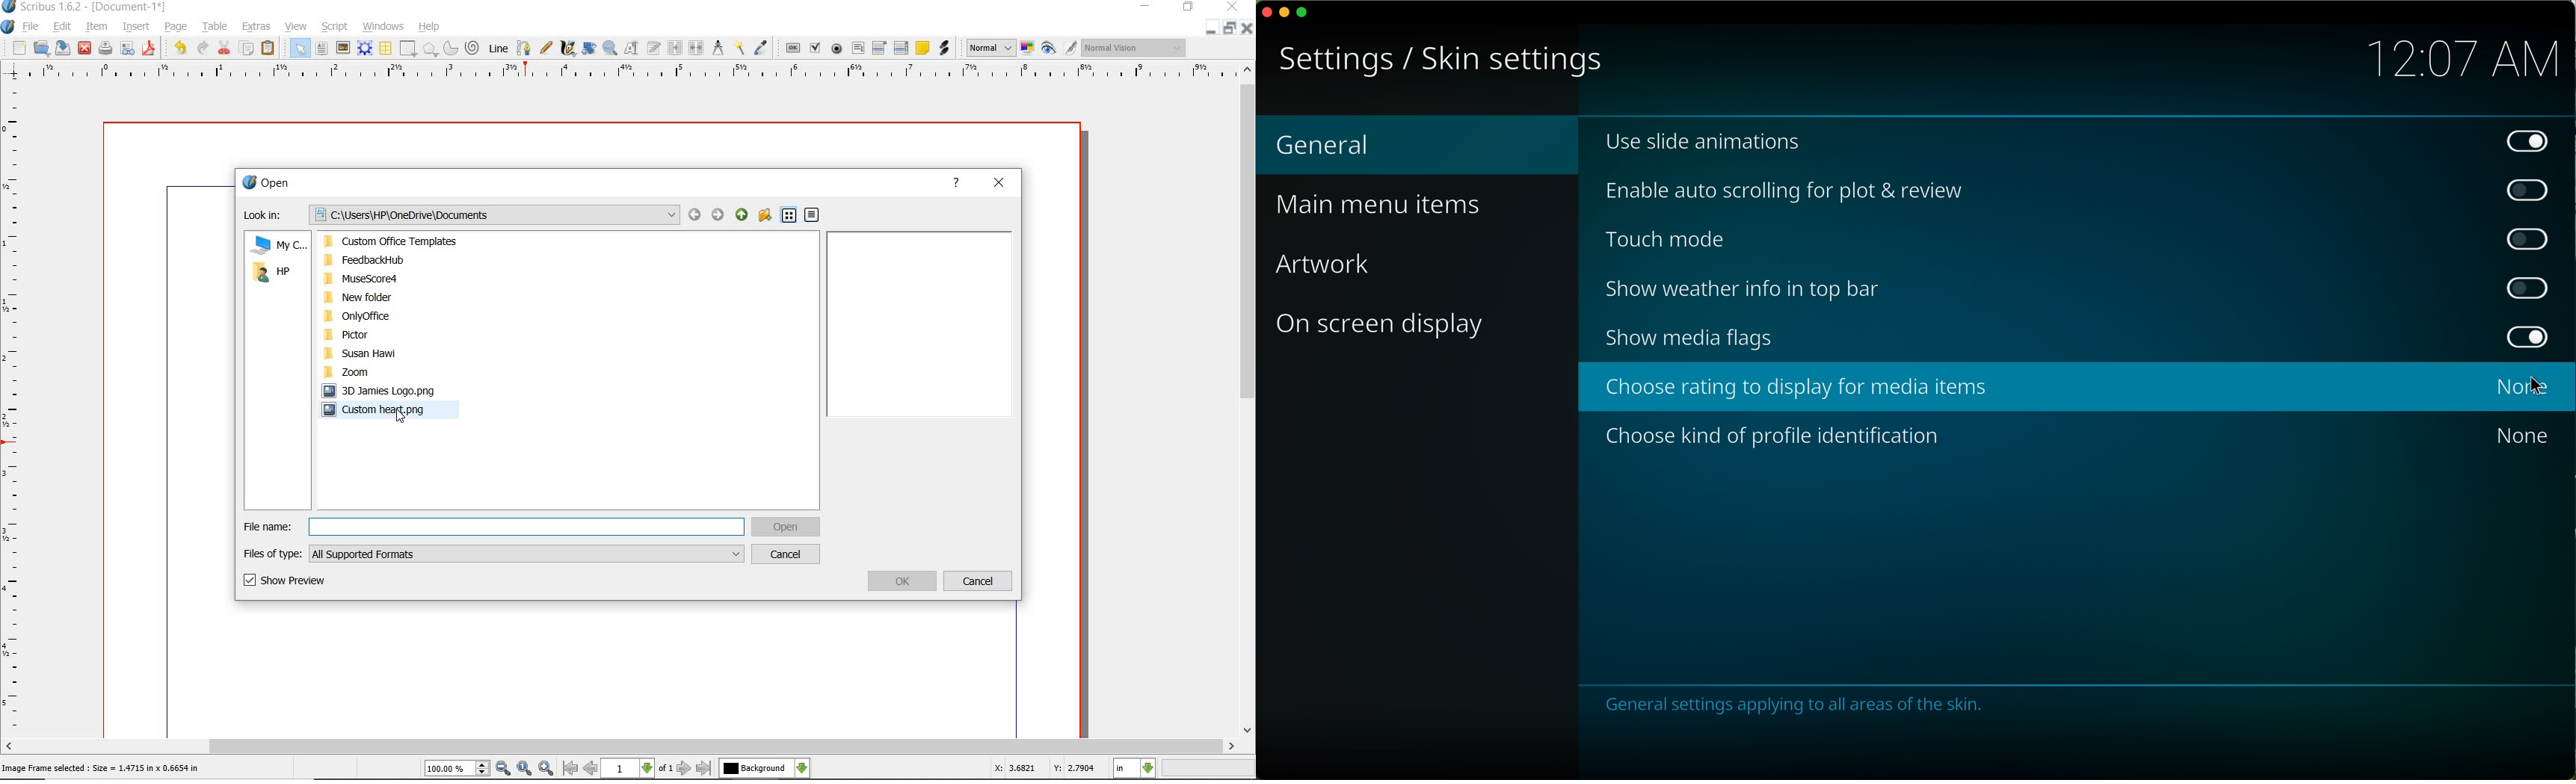 The width and height of the screenshot is (2576, 784). What do you see at coordinates (1265, 14) in the screenshot?
I see `close program` at bounding box center [1265, 14].